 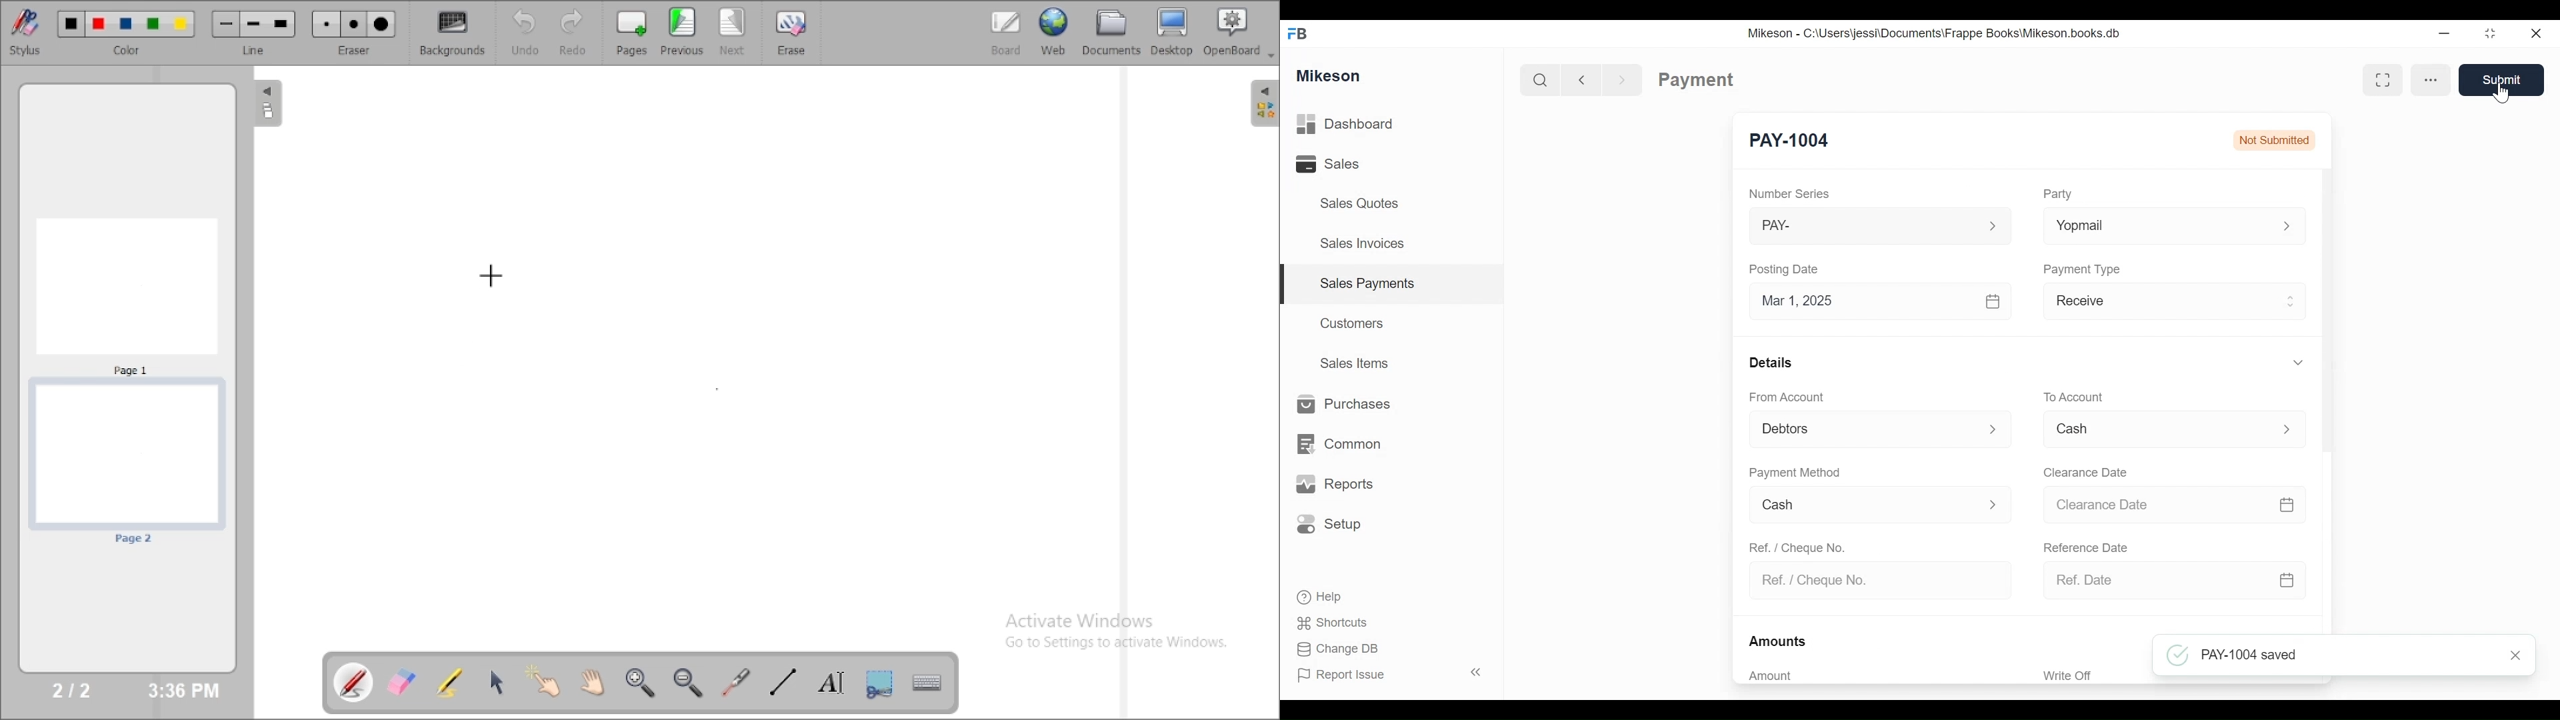 What do you see at coordinates (2067, 675) in the screenshot?
I see `Write Off` at bounding box center [2067, 675].